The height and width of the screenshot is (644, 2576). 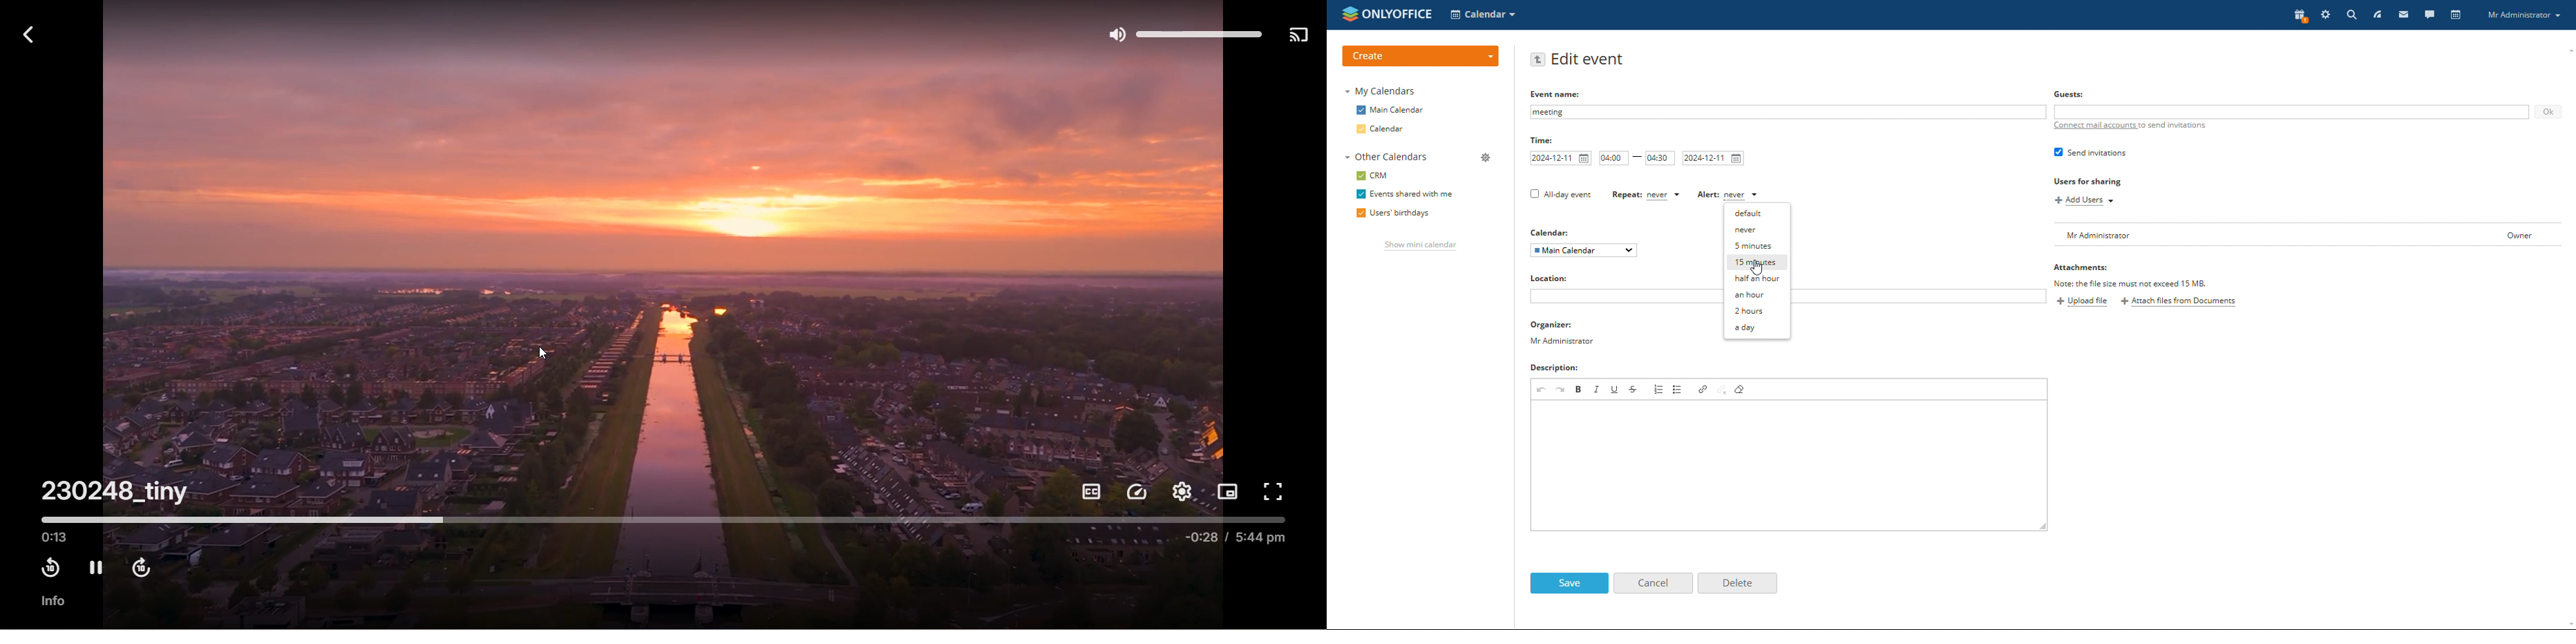 What do you see at coordinates (1274, 490) in the screenshot?
I see `full screen` at bounding box center [1274, 490].